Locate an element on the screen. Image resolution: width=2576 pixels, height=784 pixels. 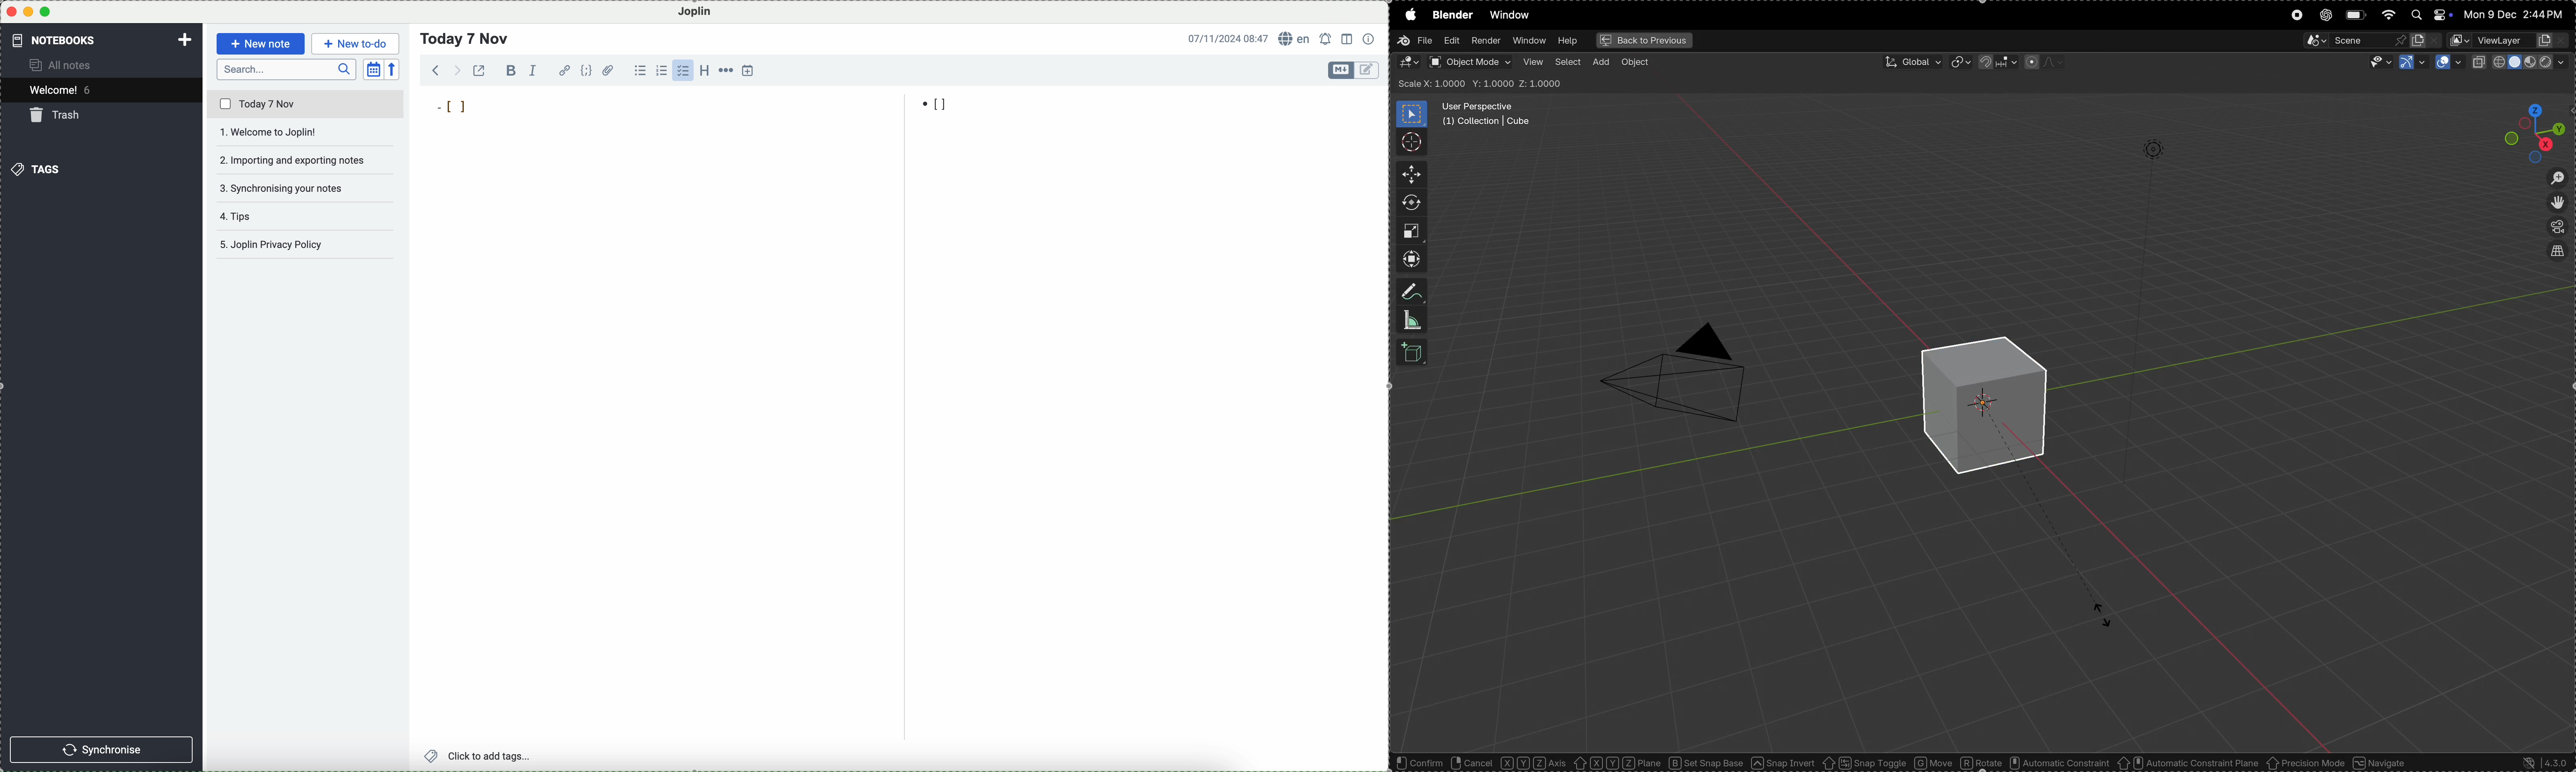
tags is located at coordinates (35, 169).